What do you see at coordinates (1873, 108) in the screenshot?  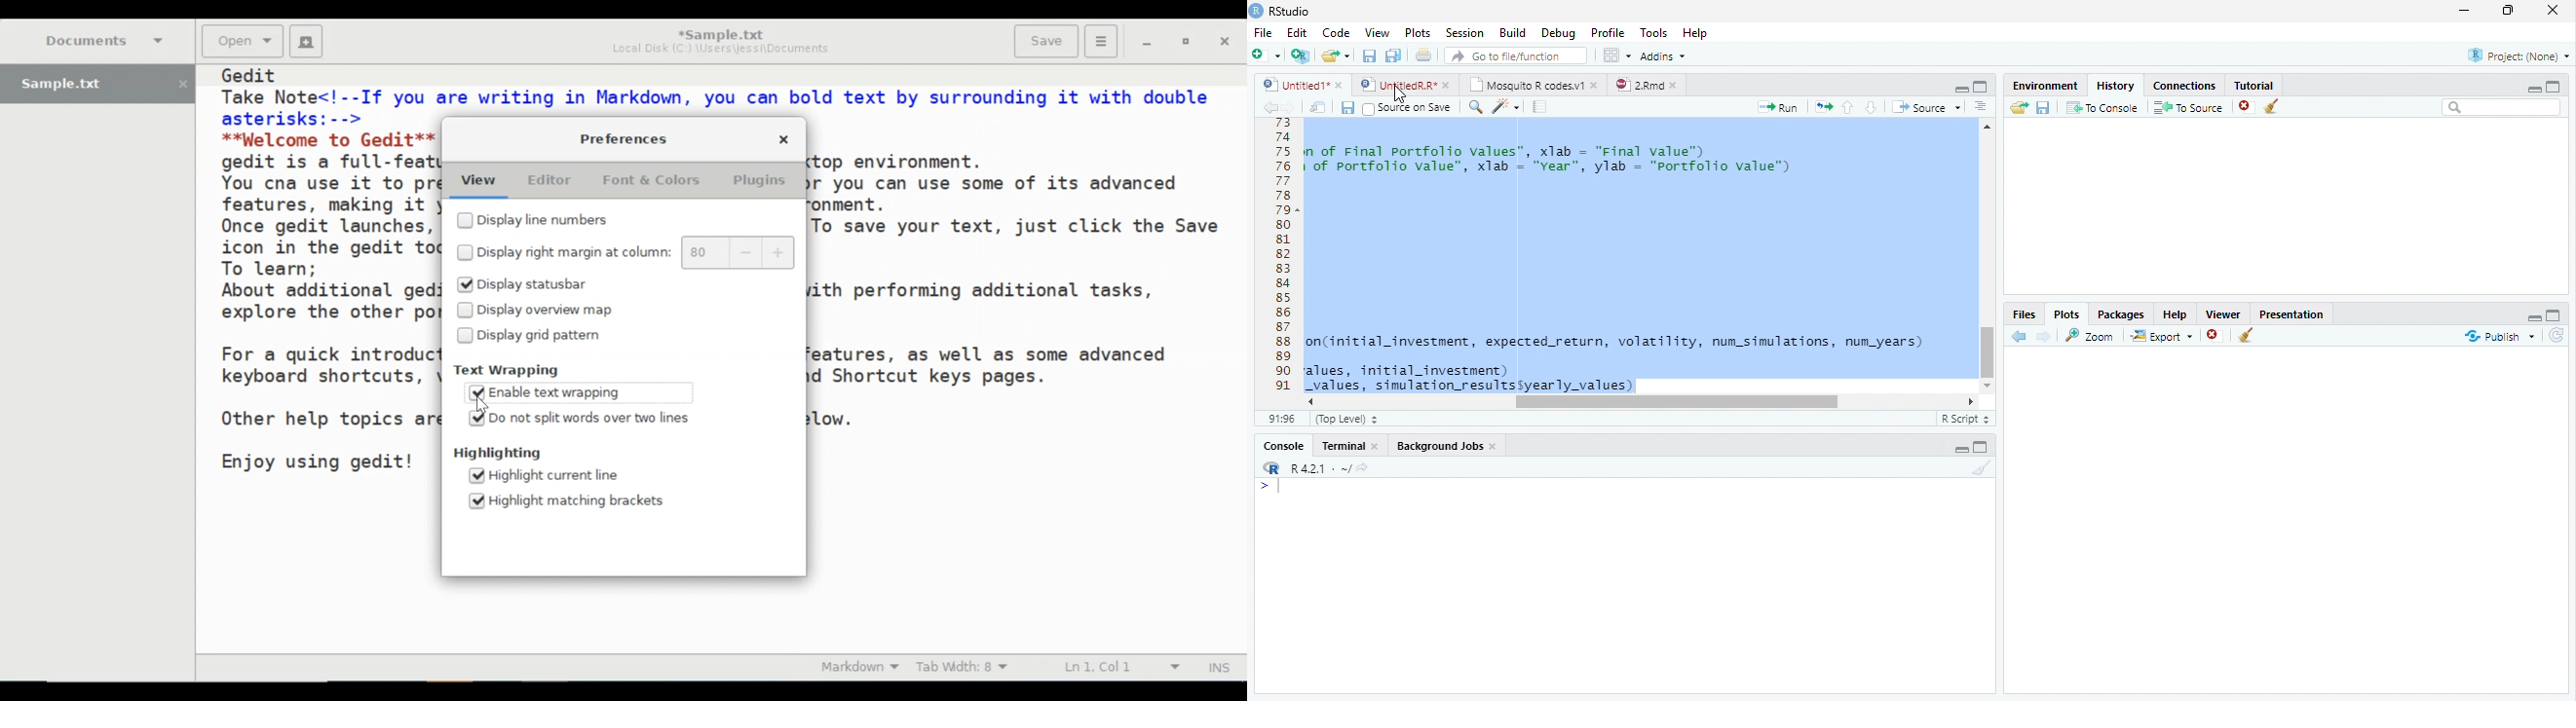 I see `Go to next section of code` at bounding box center [1873, 108].